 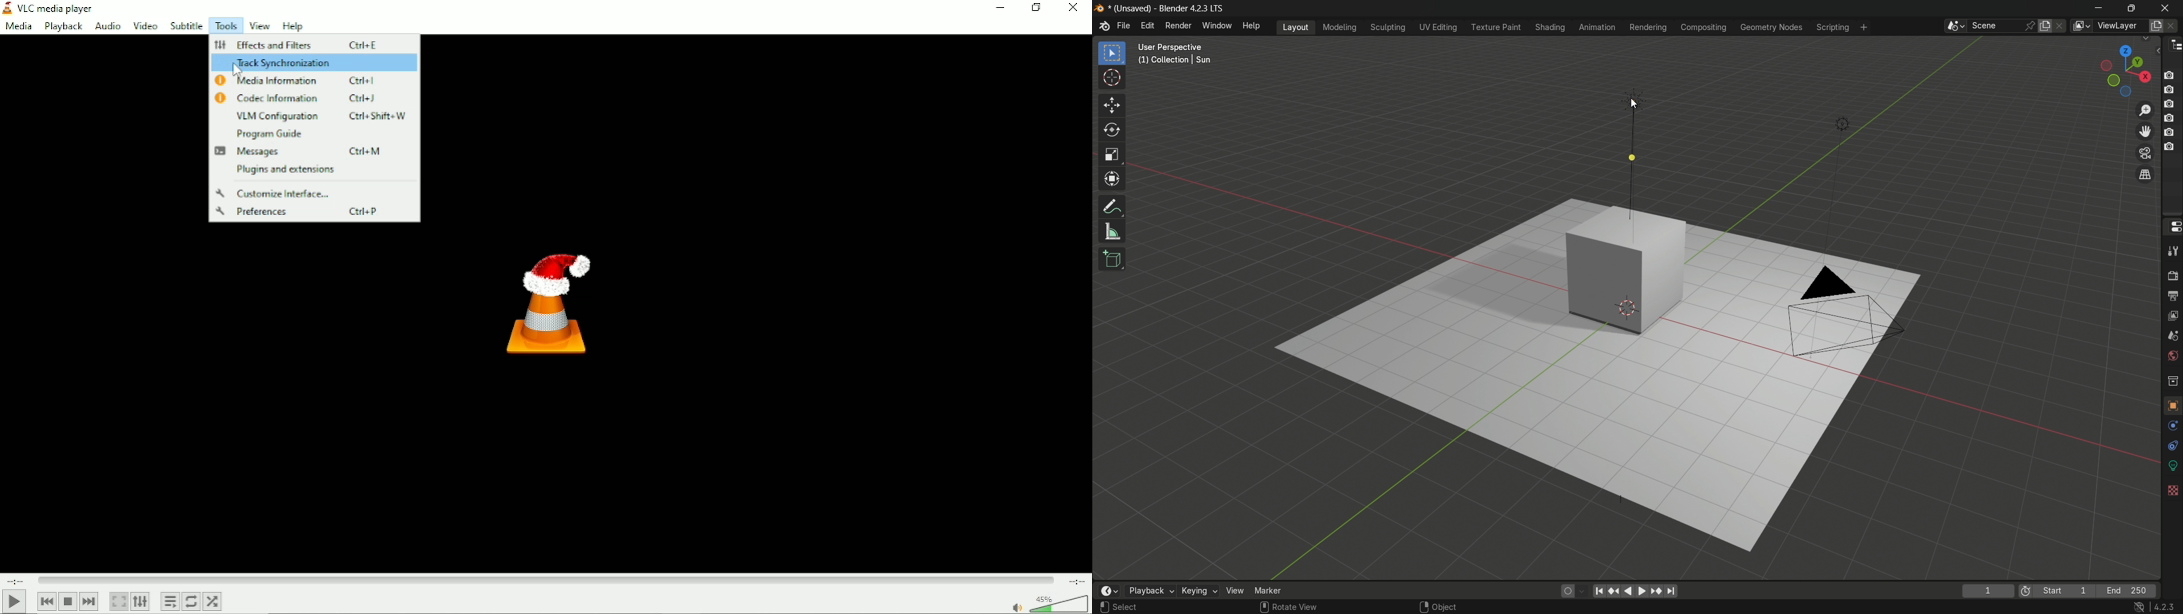 What do you see at coordinates (322, 116) in the screenshot?
I see `VLM Configuration` at bounding box center [322, 116].